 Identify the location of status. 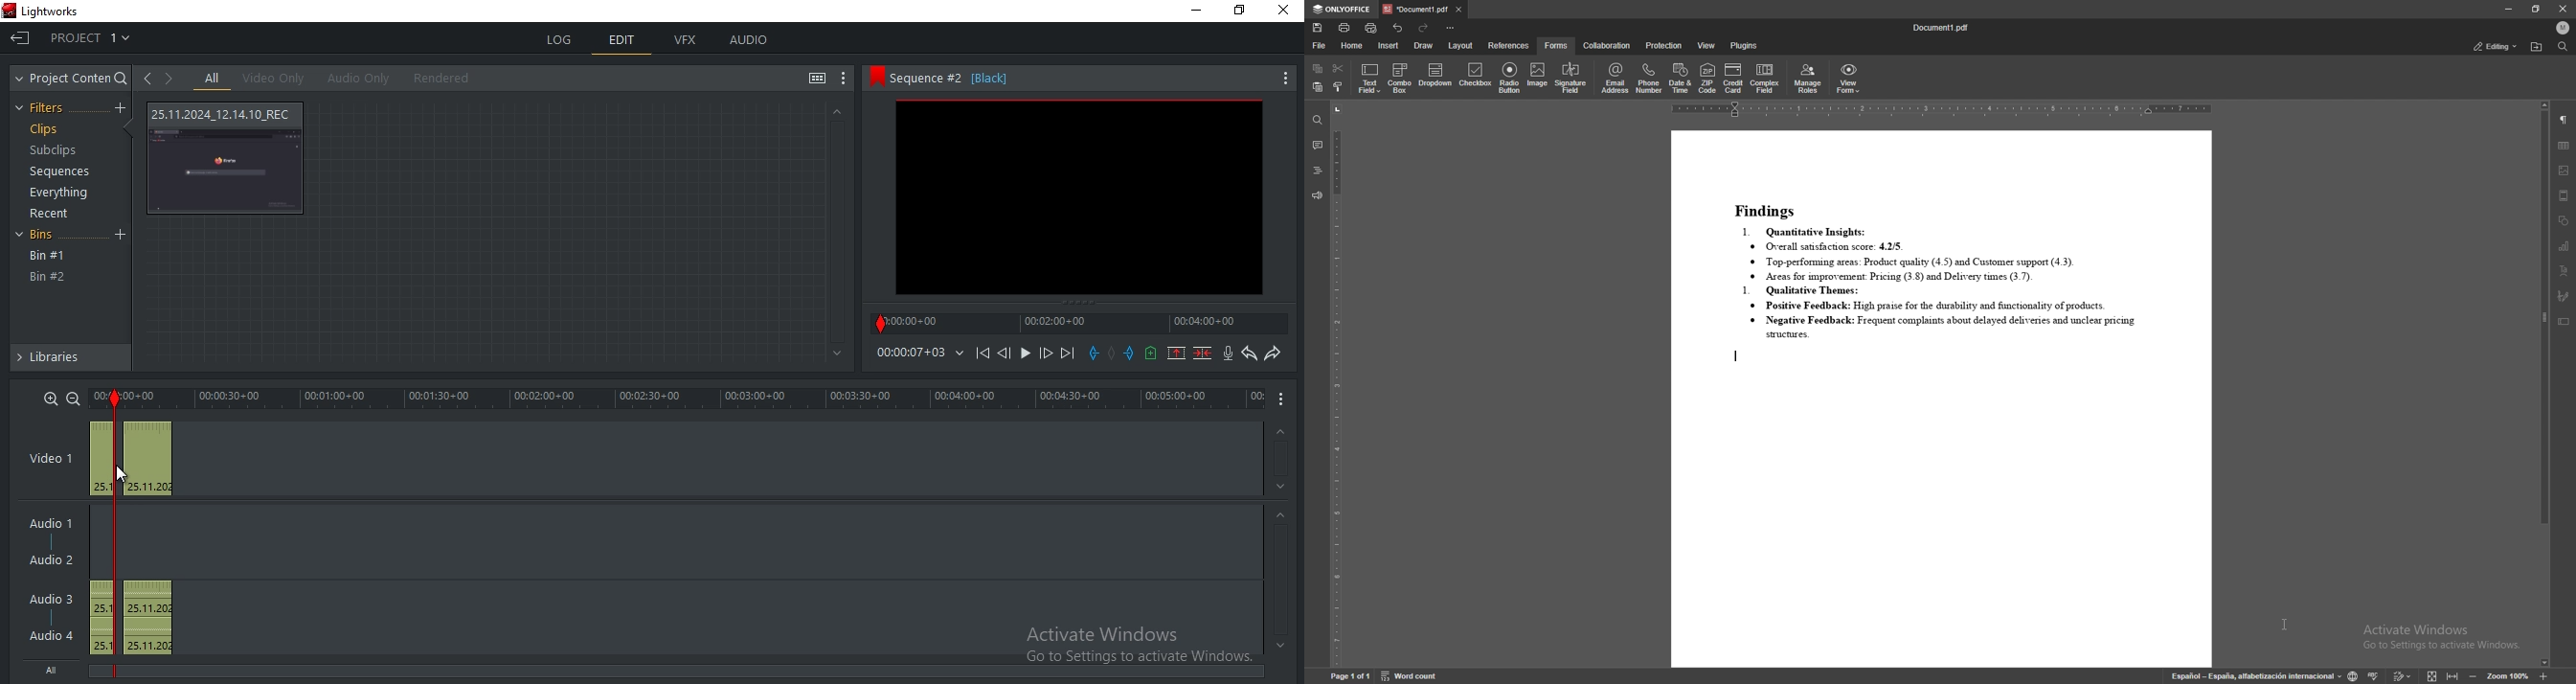
(2496, 46).